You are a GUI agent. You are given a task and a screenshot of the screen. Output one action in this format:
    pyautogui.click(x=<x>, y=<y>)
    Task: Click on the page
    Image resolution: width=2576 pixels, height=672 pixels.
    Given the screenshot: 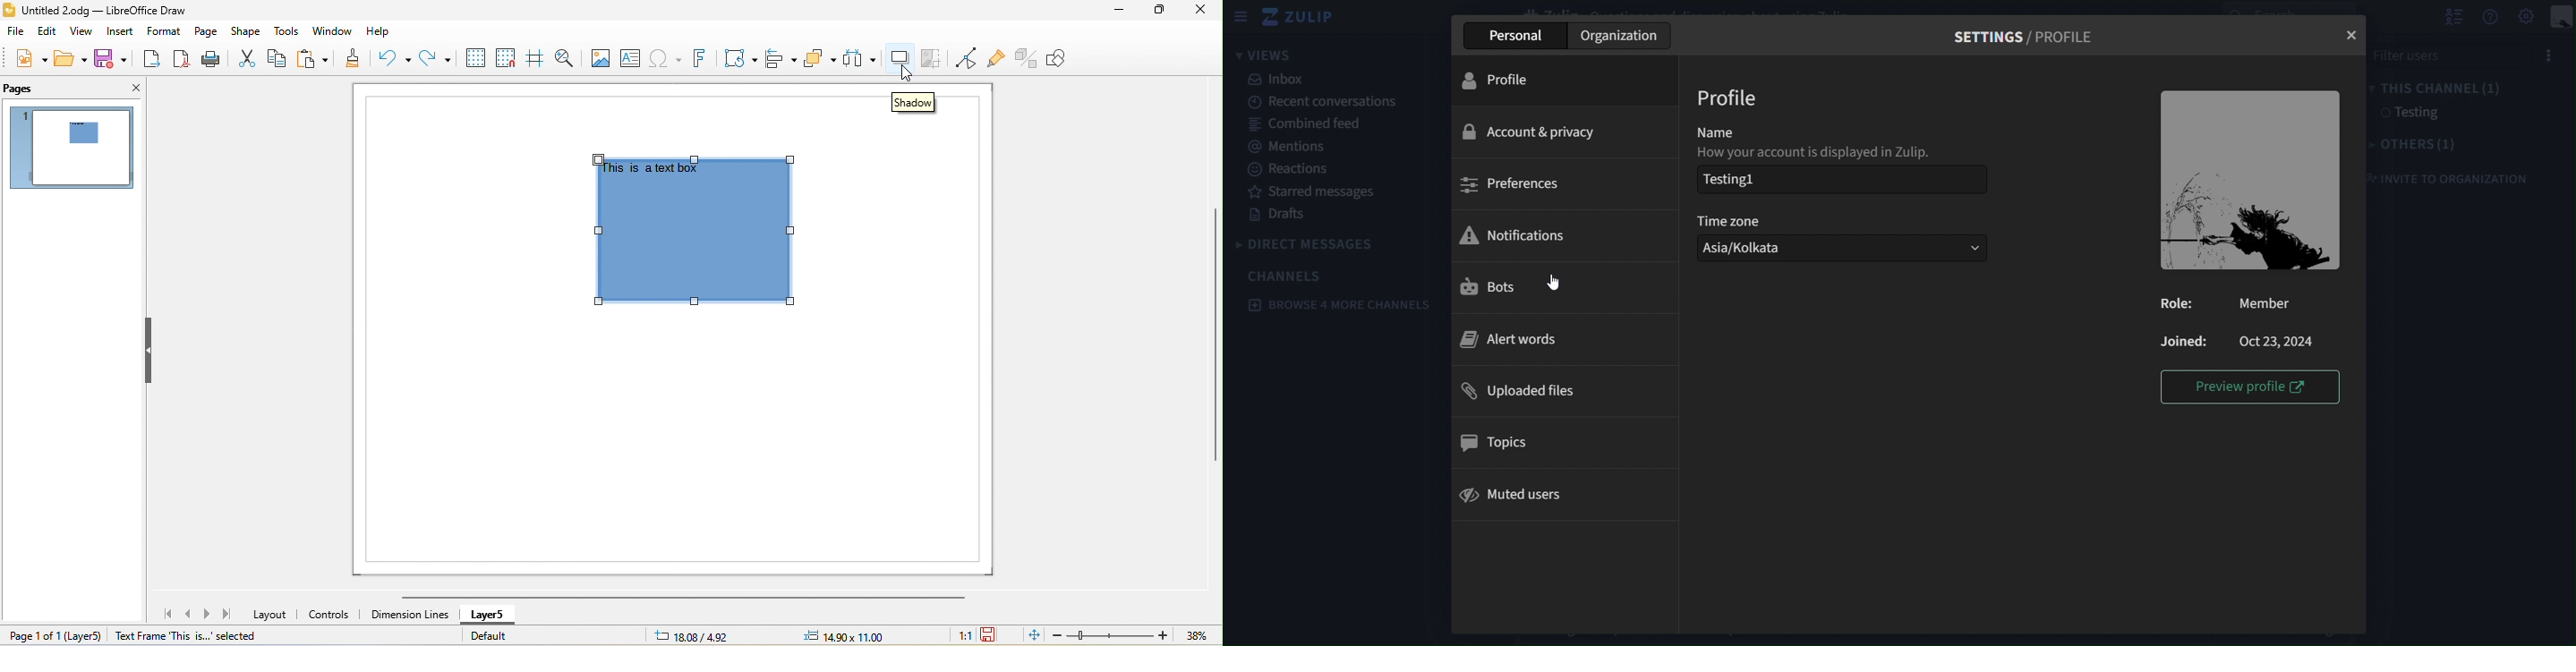 What is the action you would take?
    pyautogui.click(x=206, y=31)
    